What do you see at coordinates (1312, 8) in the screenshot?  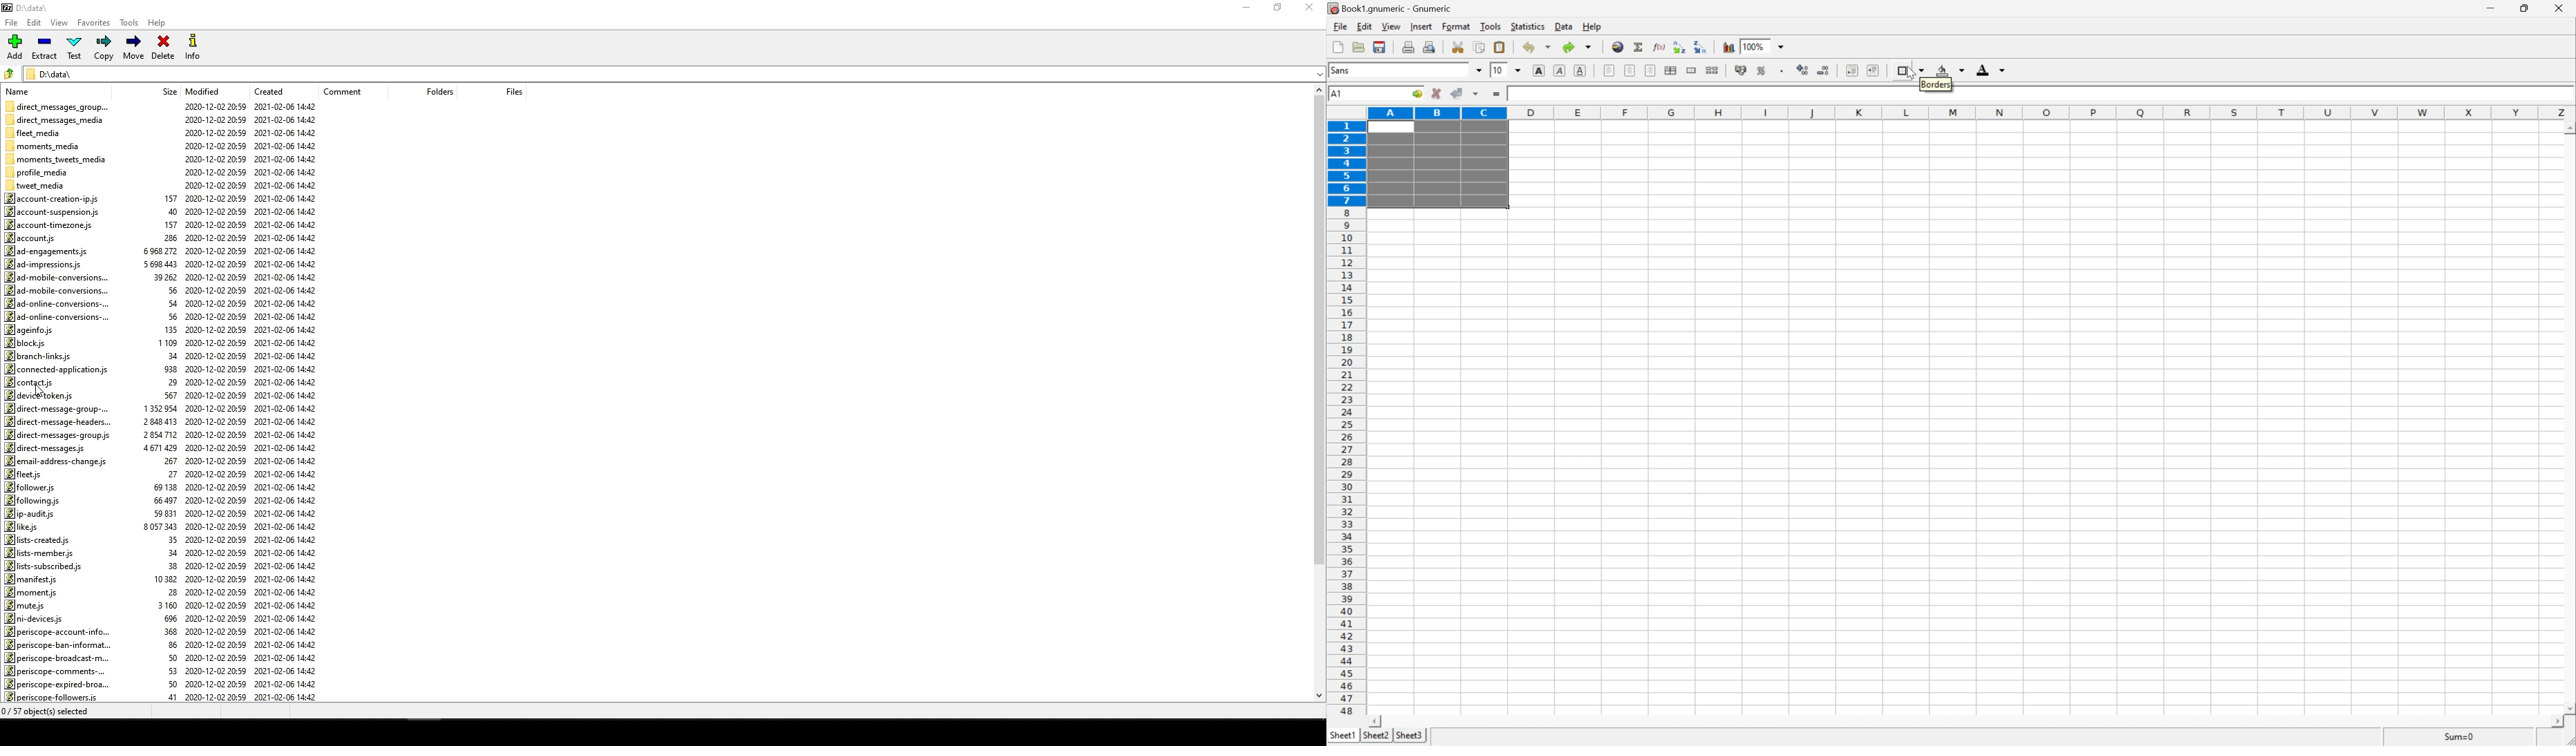 I see `close` at bounding box center [1312, 8].